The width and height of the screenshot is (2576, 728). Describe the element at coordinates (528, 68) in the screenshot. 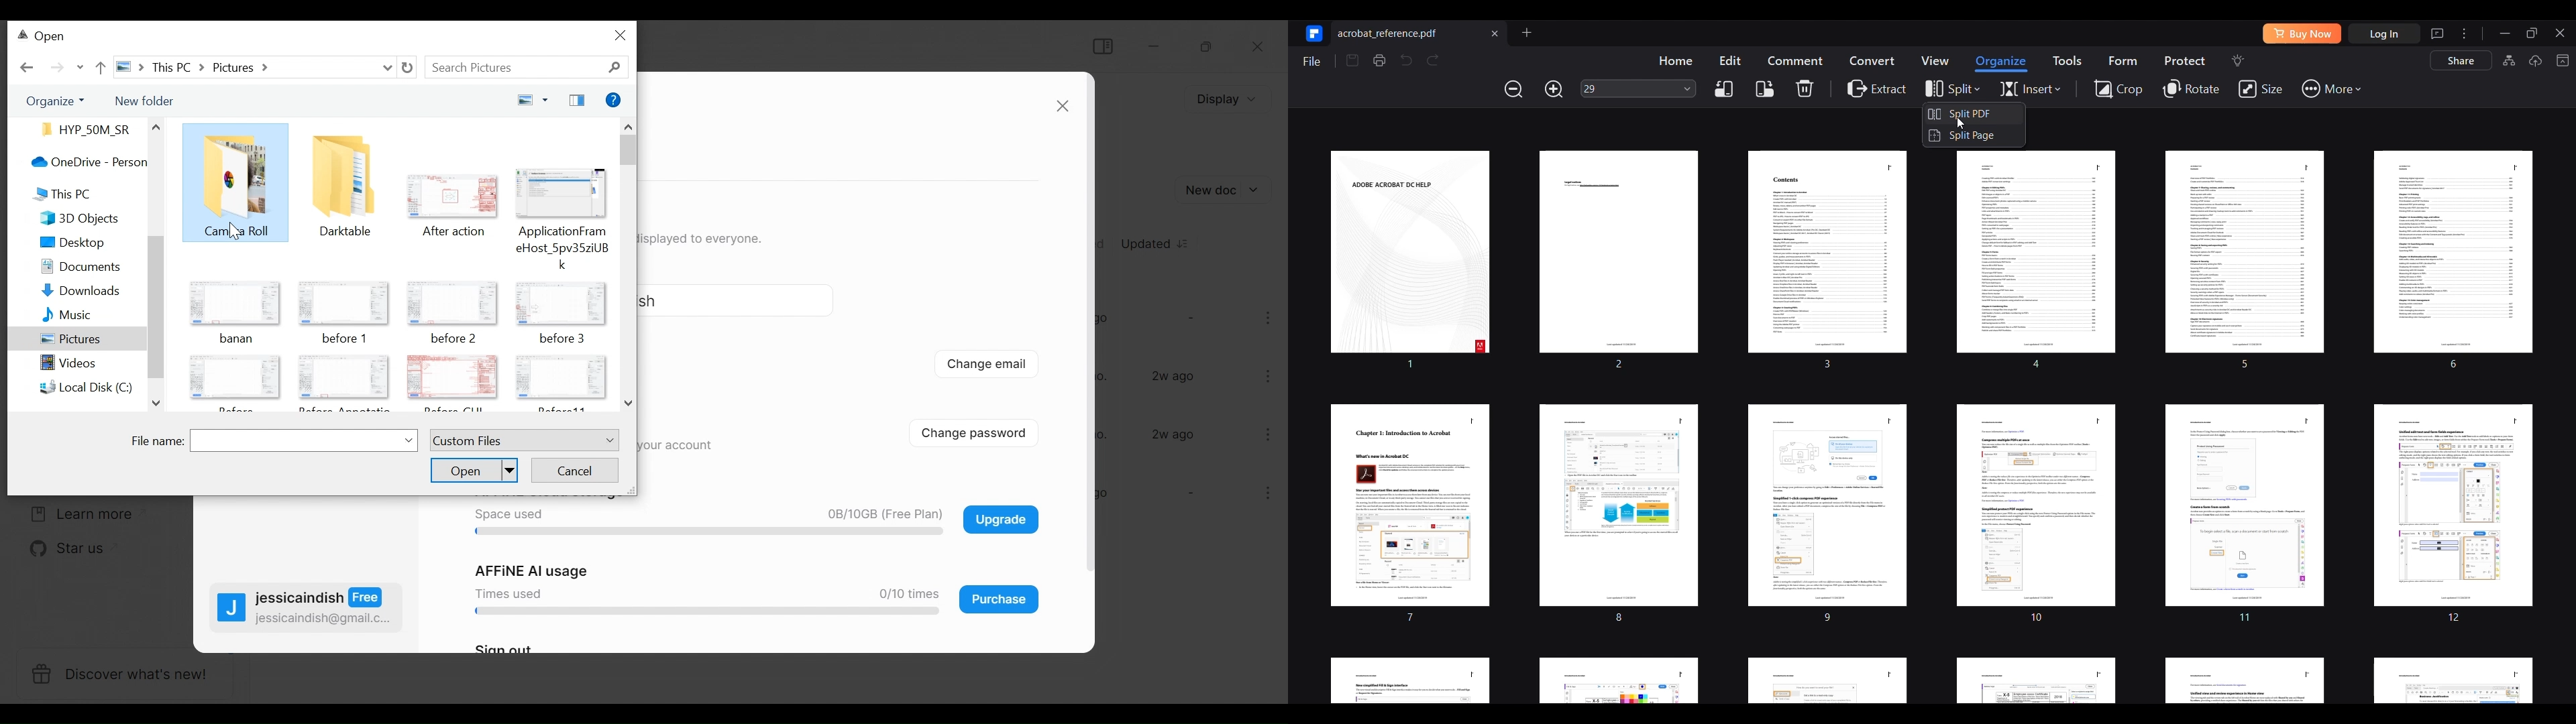

I see `Search Documents` at that location.